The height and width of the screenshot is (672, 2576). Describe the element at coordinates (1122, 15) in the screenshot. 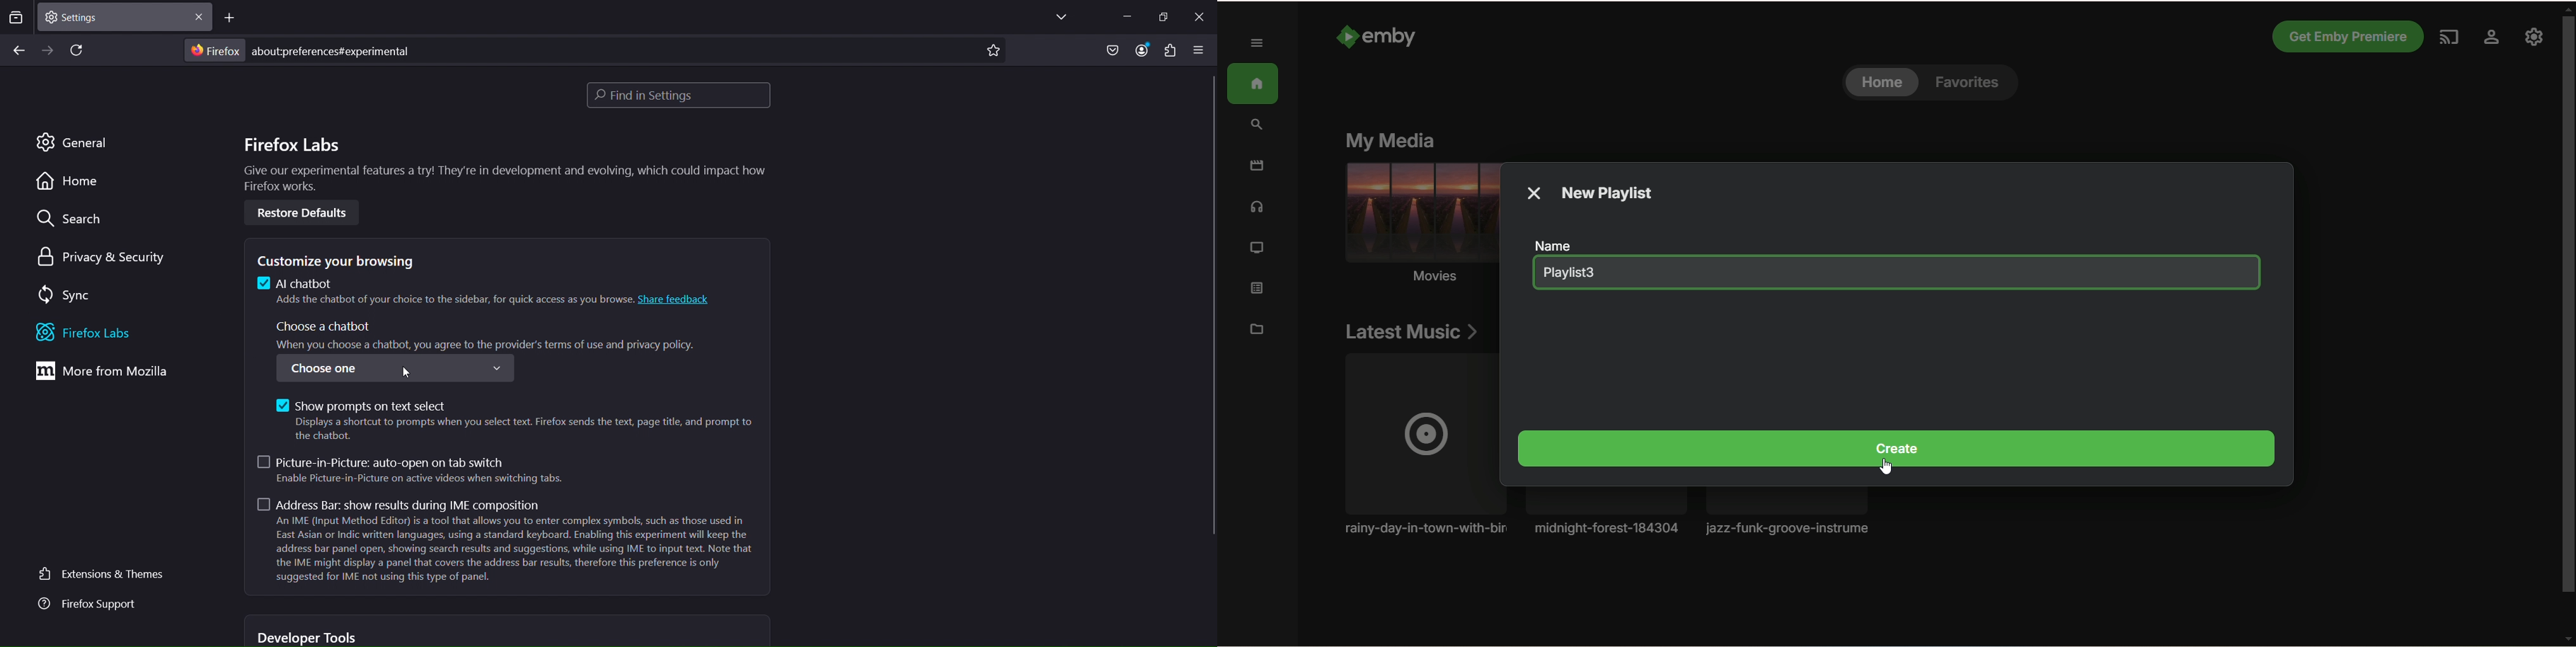

I see `minimize` at that location.